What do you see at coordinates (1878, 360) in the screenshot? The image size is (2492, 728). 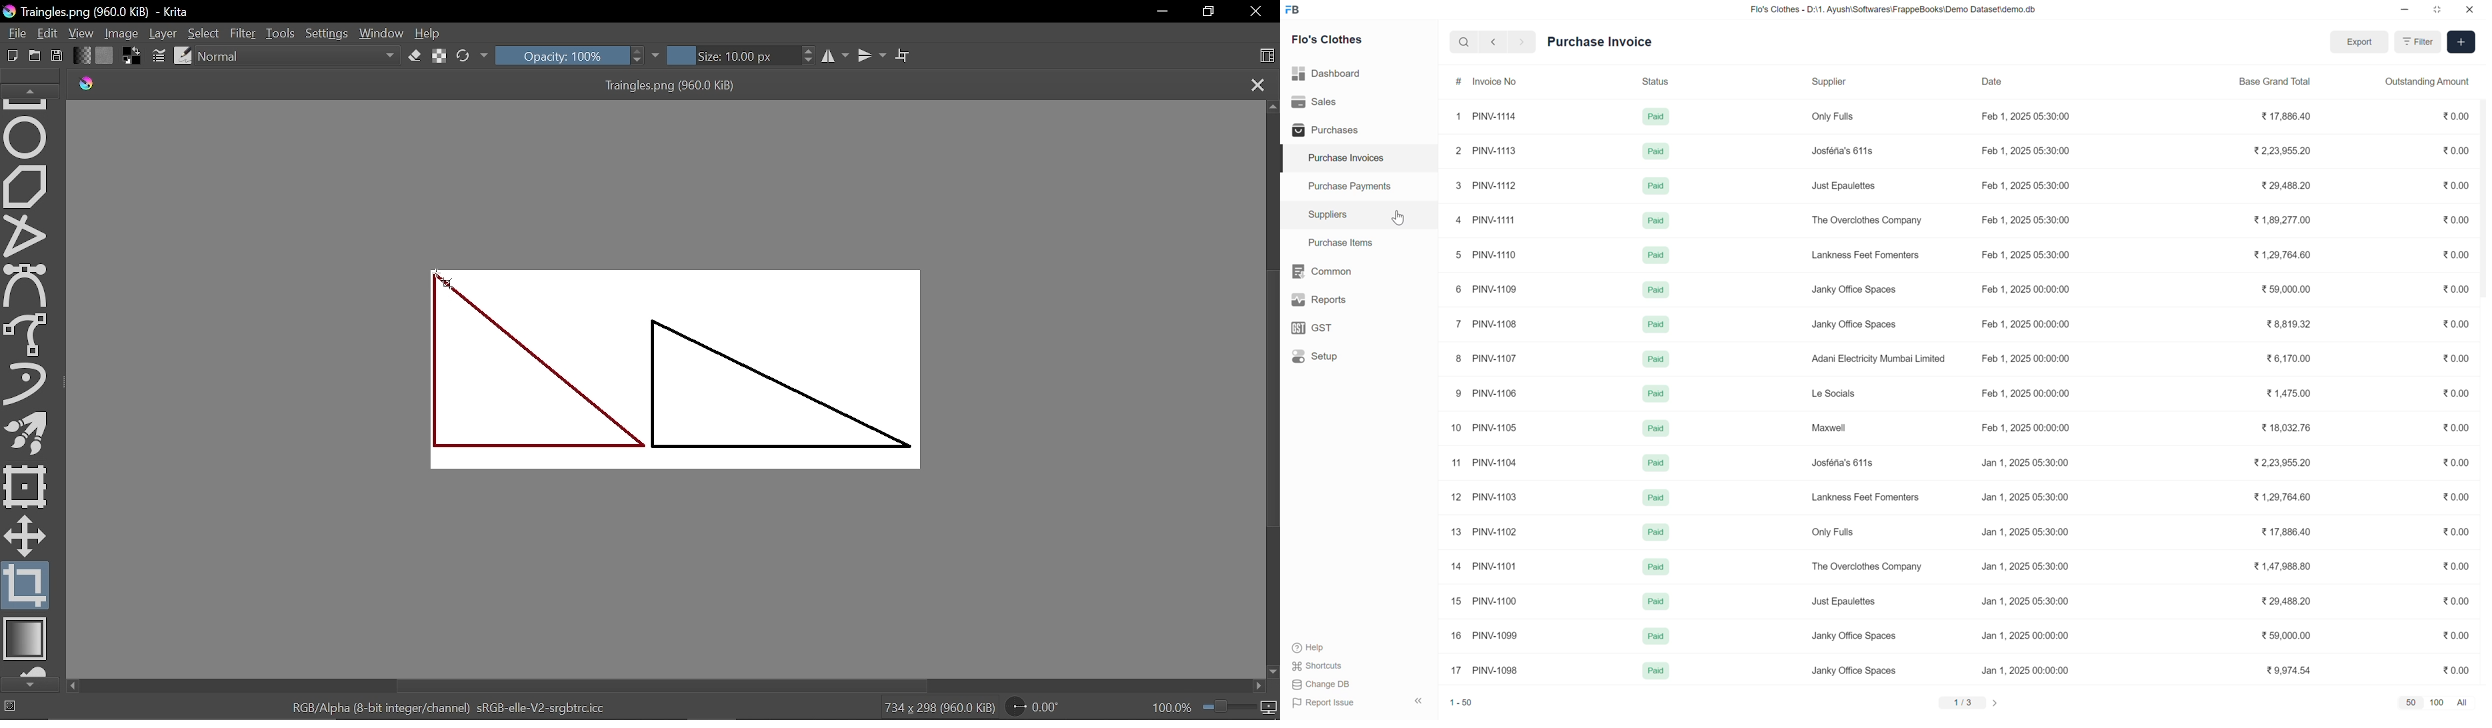 I see `Adani Electricity Mumbai Limited` at bounding box center [1878, 360].